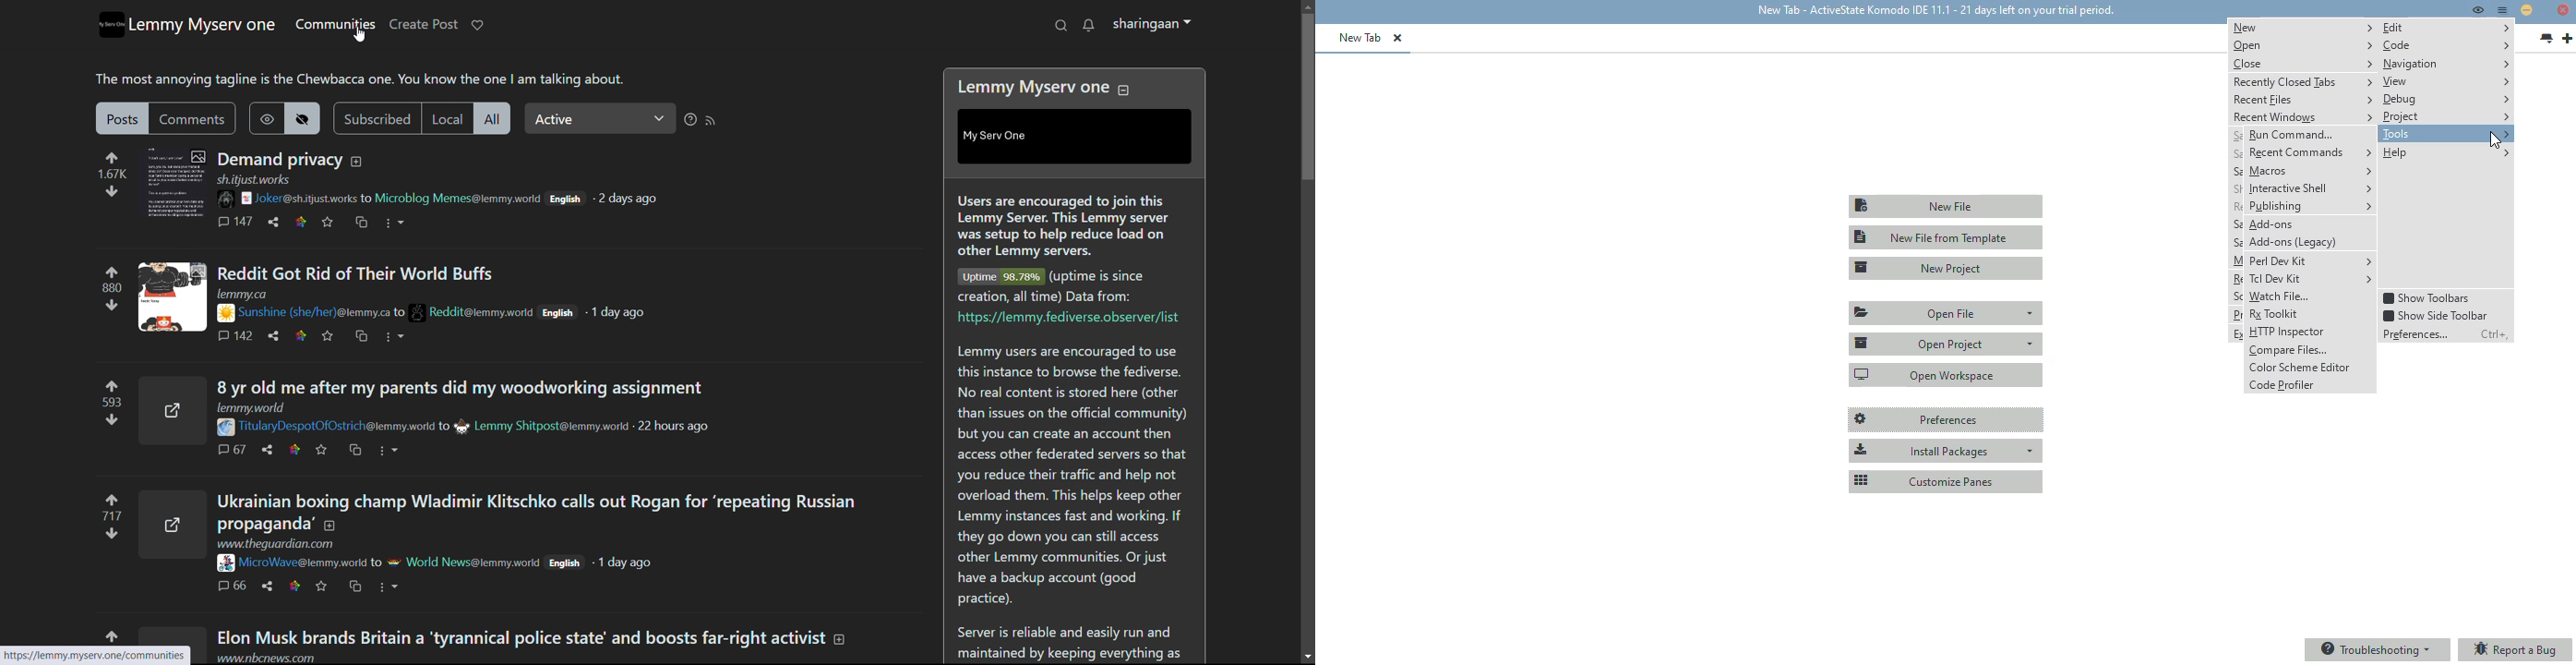 The height and width of the screenshot is (672, 2576). Describe the element at coordinates (223, 428) in the screenshot. I see `poster image` at that location.